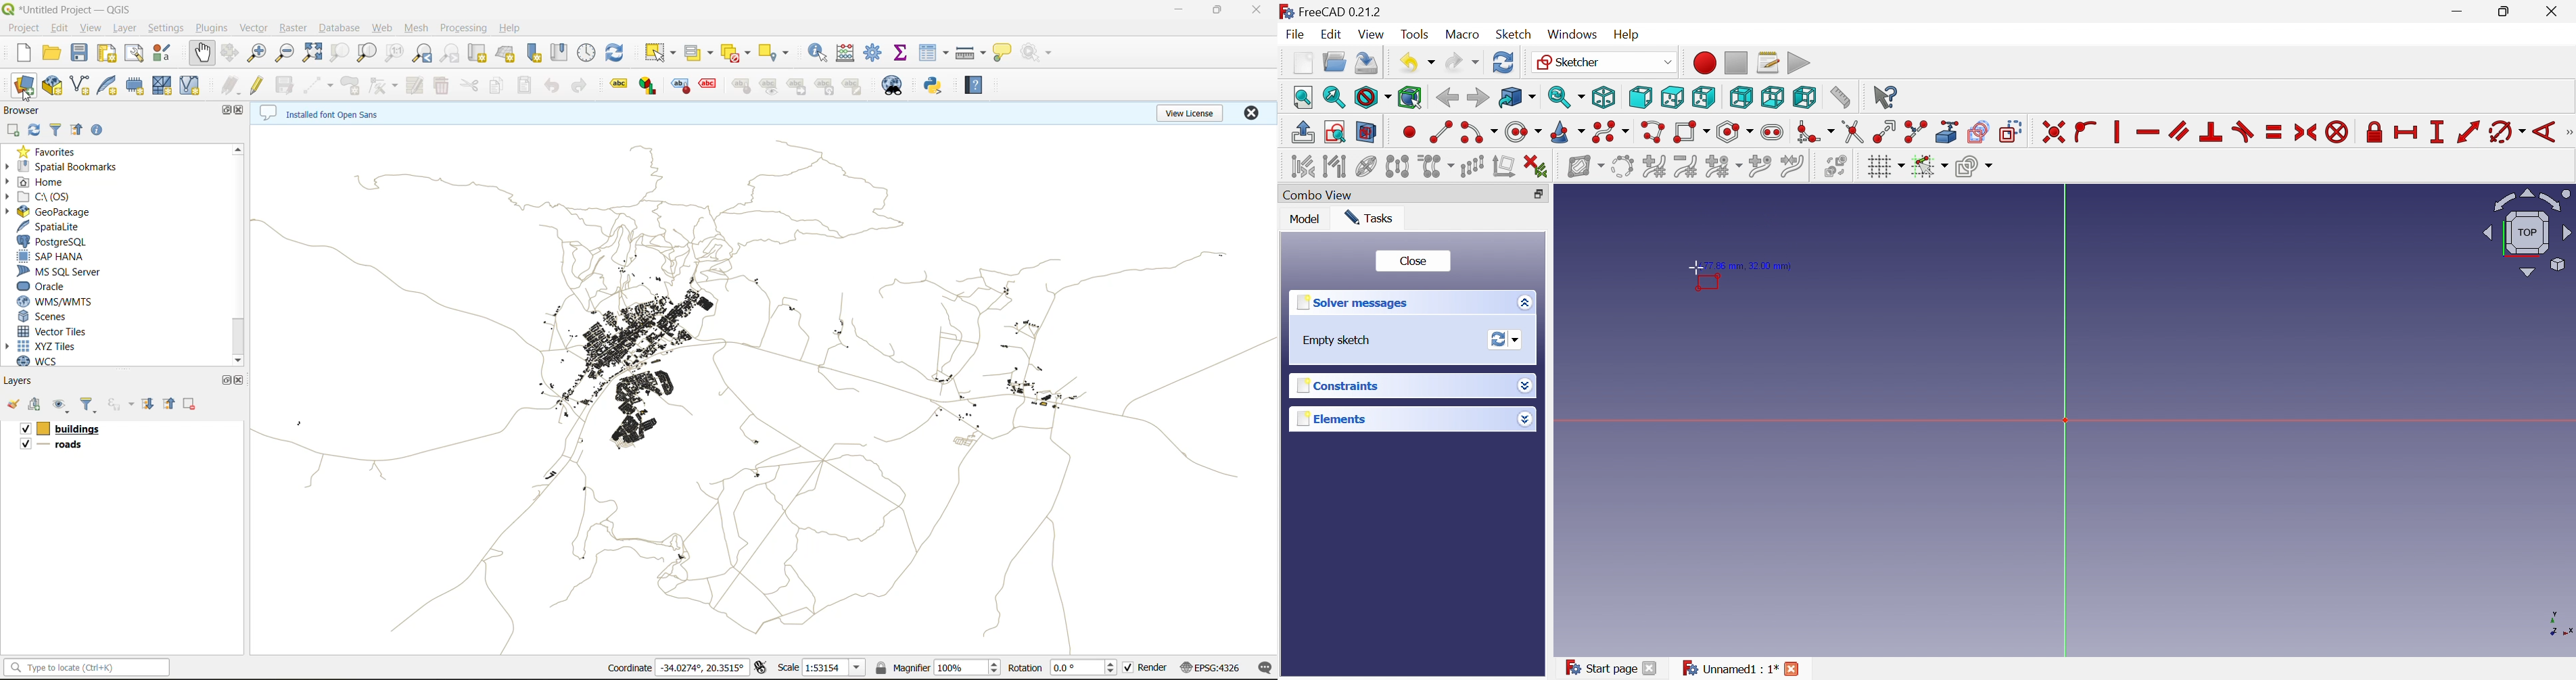 This screenshot has width=2576, height=700. Describe the element at coordinates (1600, 666) in the screenshot. I see `Start page` at that location.